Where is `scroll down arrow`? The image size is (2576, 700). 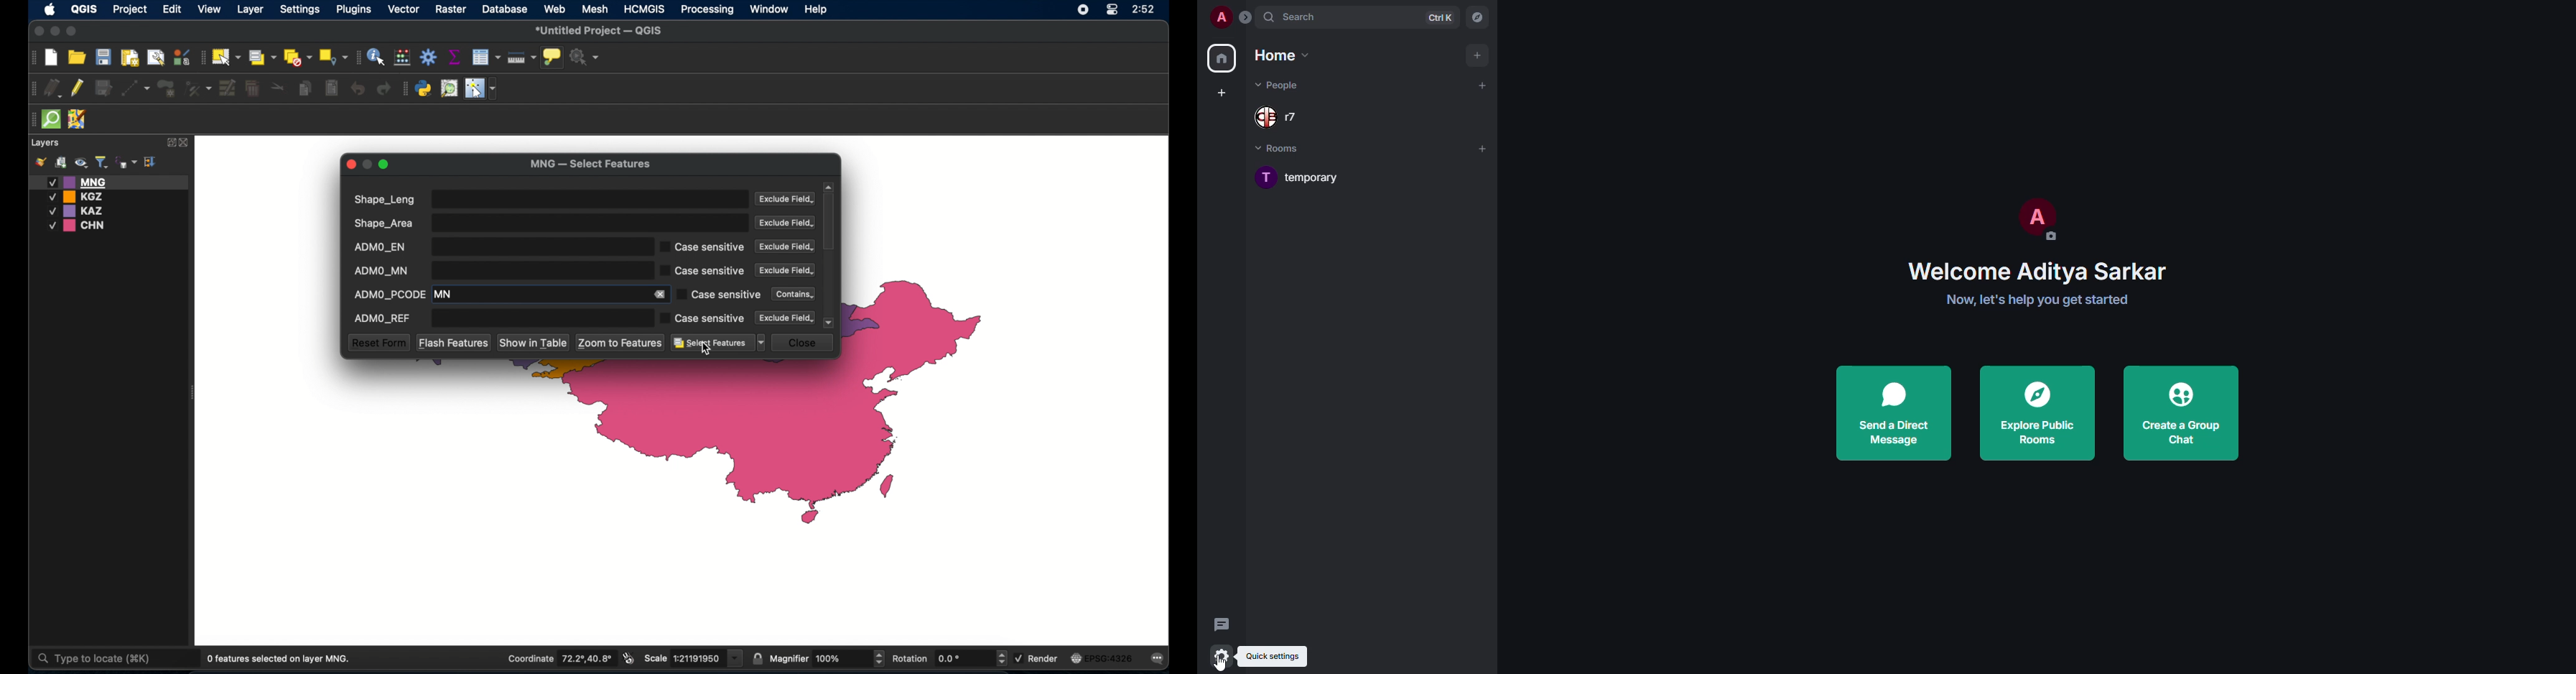
scroll down arrow is located at coordinates (830, 323).